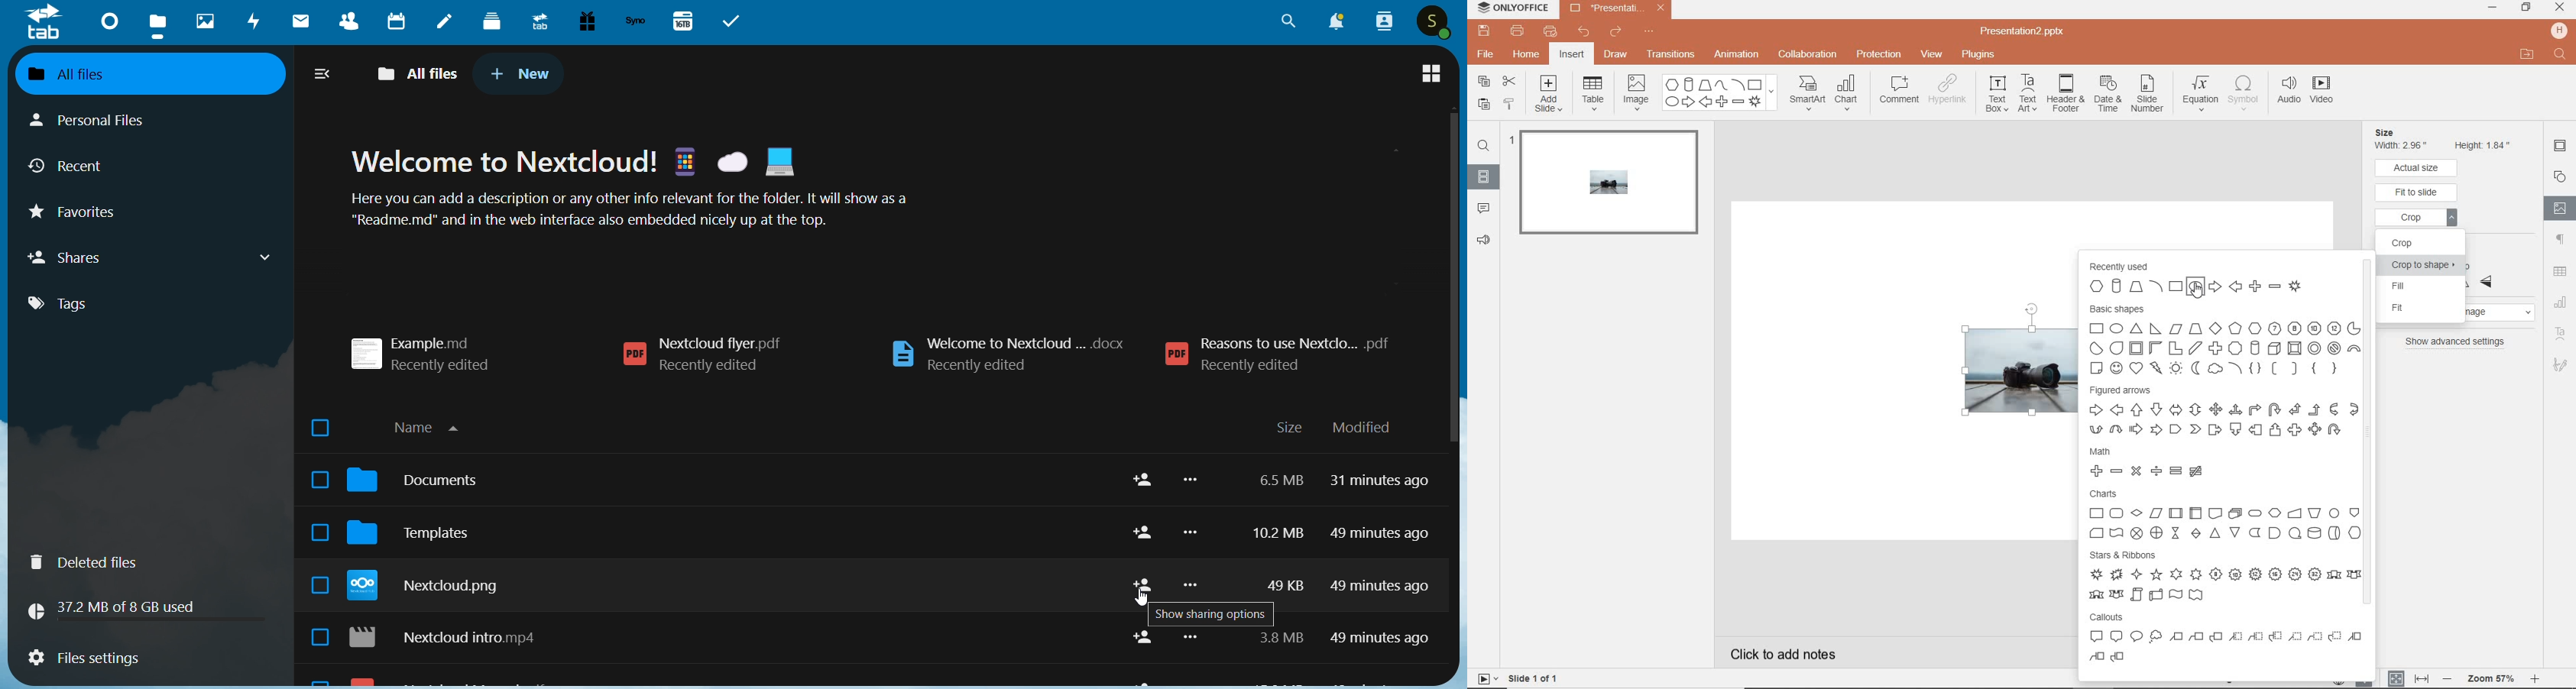 The width and height of the screenshot is (2576, 700). What do you see at coordinates (646, 189) in the screenshot?
I see `text` at bounding box center [646, 189].